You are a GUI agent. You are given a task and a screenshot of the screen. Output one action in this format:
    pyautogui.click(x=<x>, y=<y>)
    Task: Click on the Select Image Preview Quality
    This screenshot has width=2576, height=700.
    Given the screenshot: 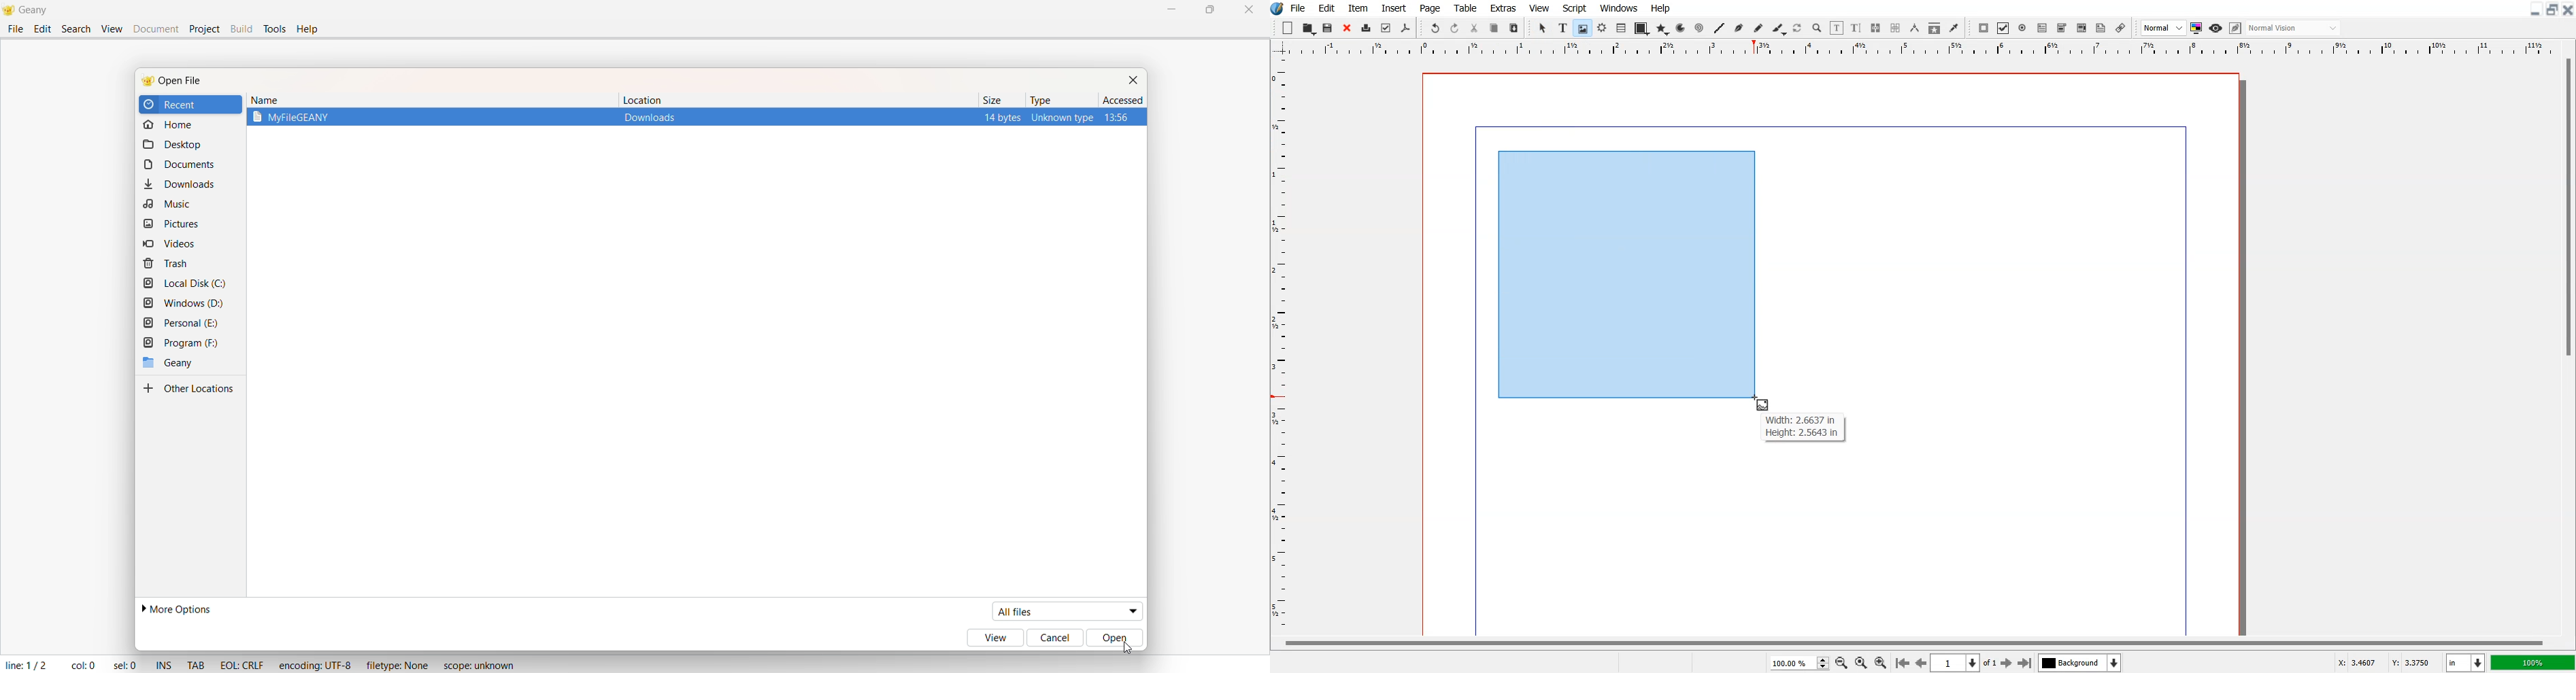 What is the action you would take?
    pyautogui.click(x=2163, y=28)
    